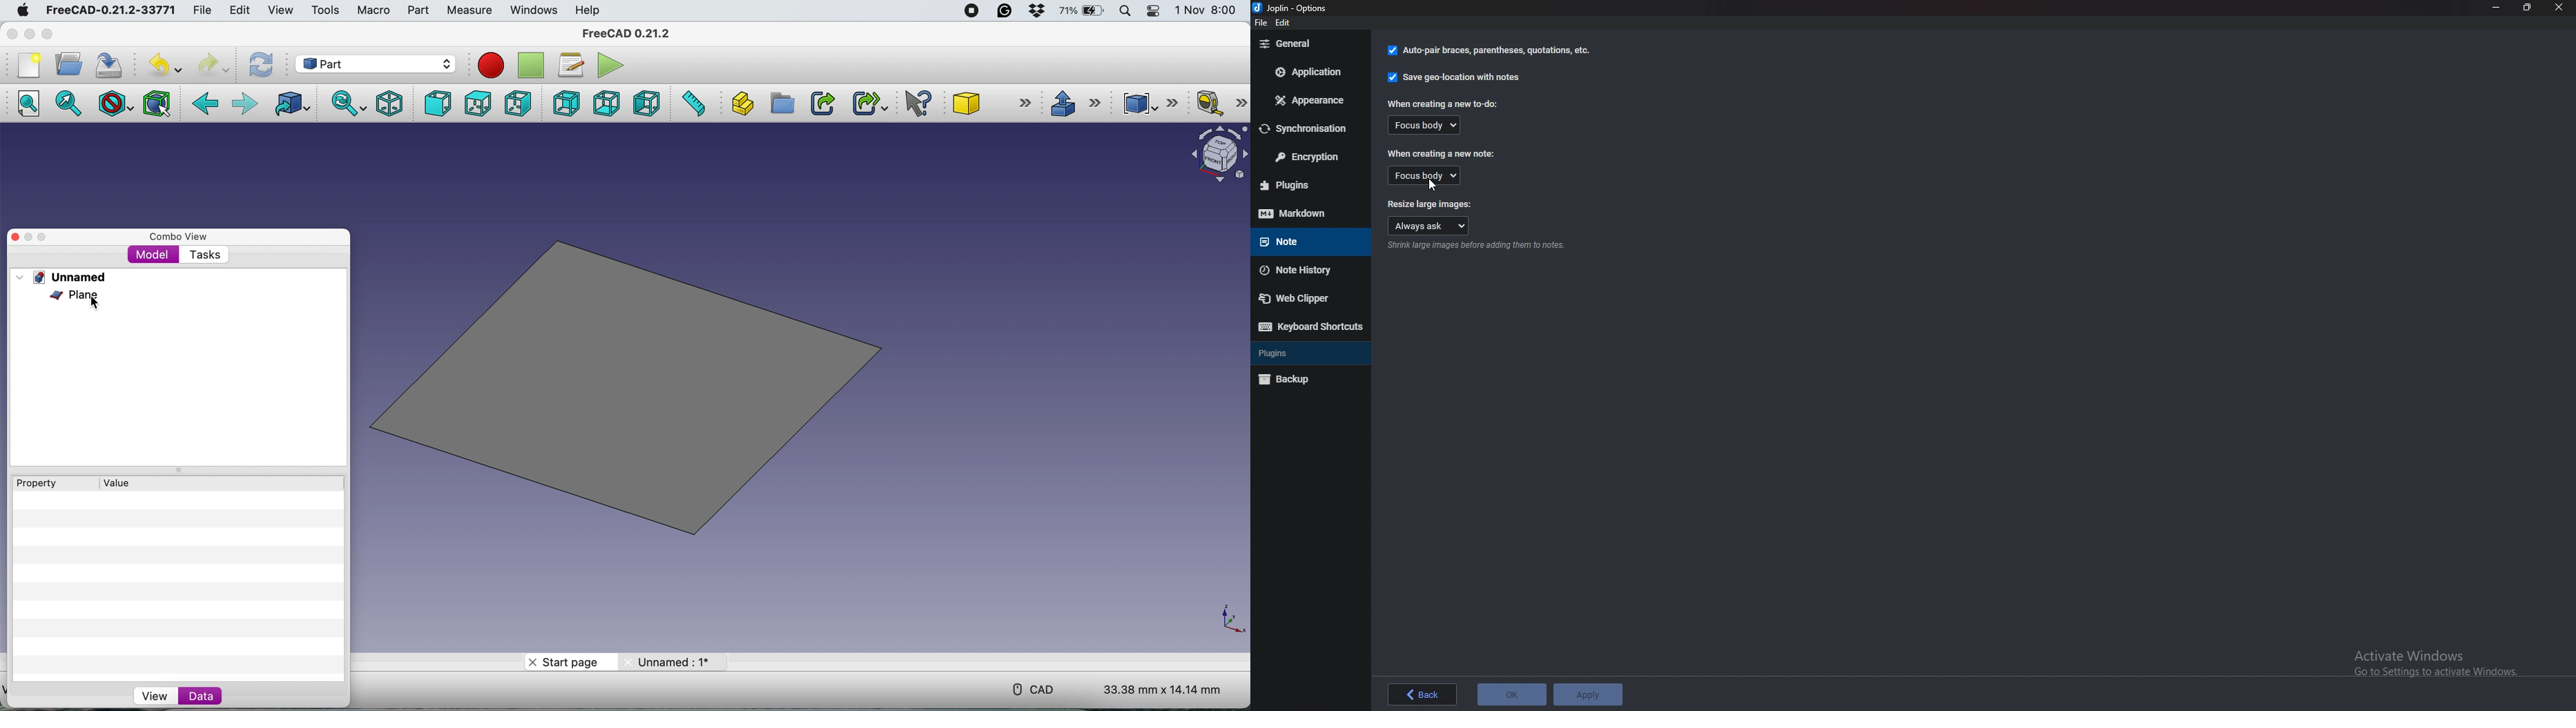 The height and width of the screenshot is (728, 2576). Describe the element at coordinates (121, 483) in the screenshot. I see `value` at that location.